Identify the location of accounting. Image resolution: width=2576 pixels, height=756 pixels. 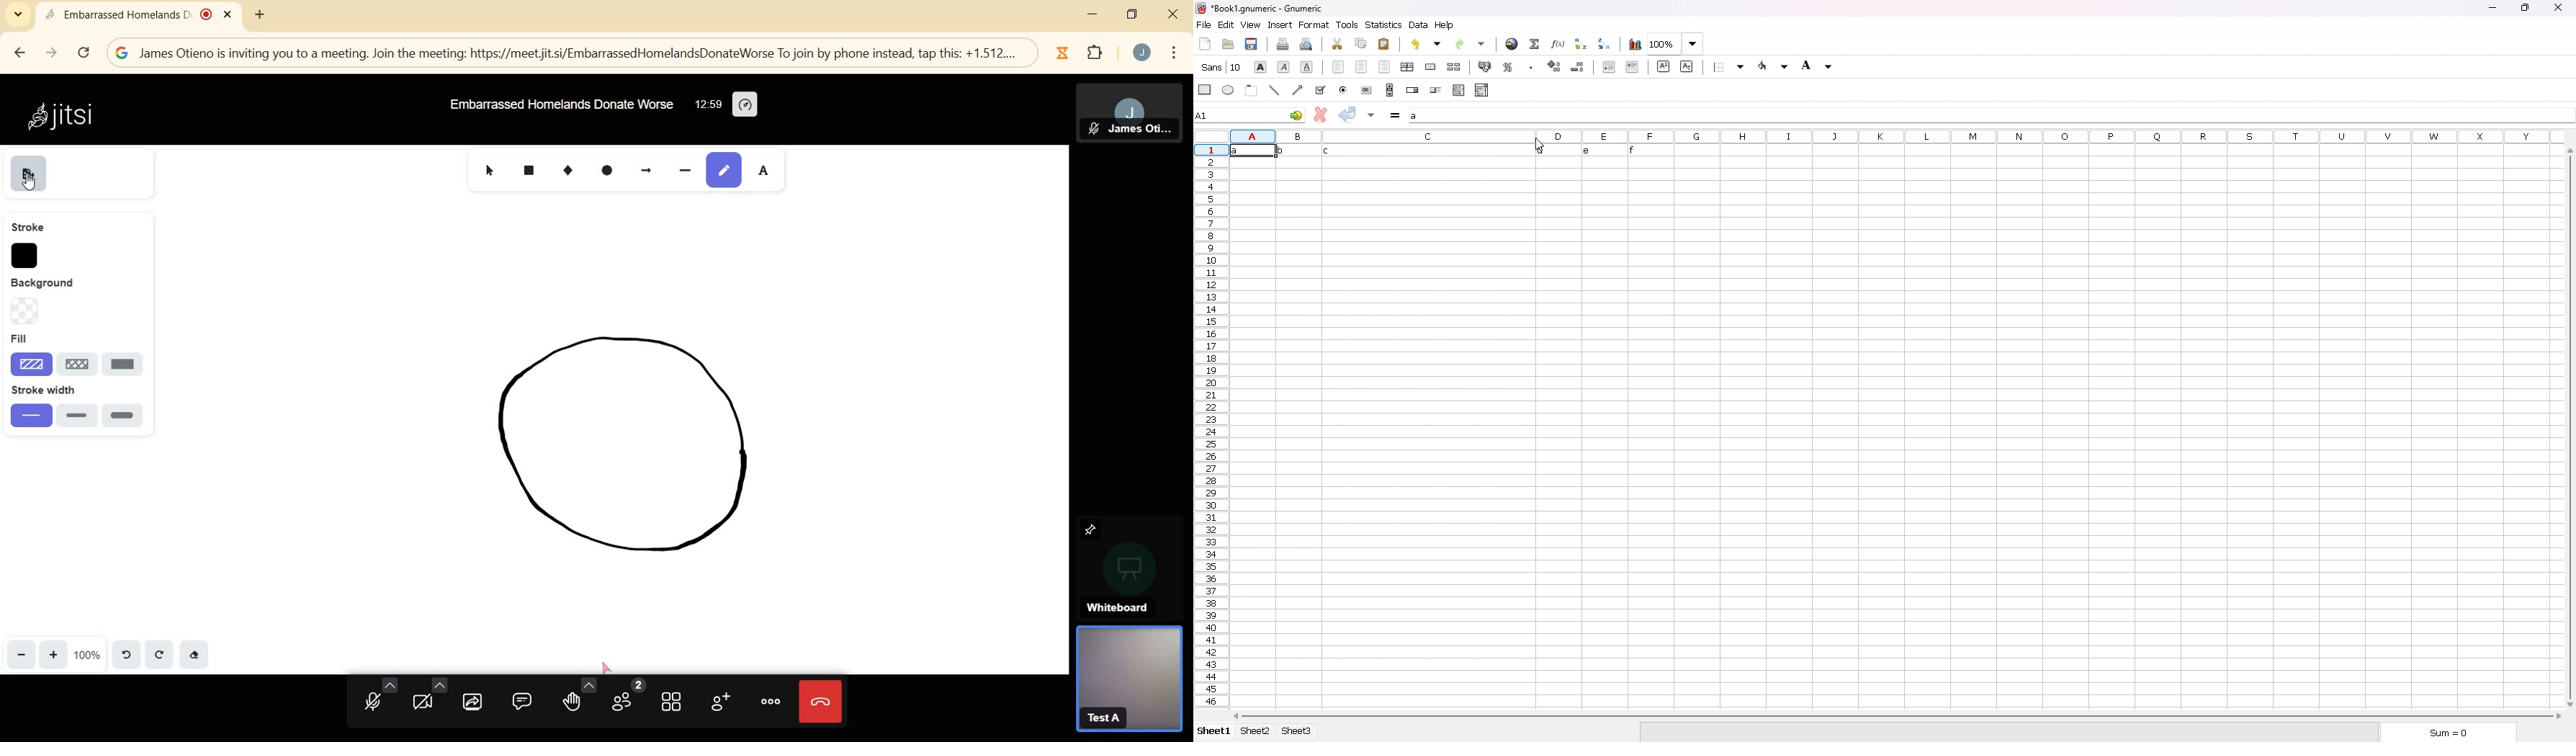
(1486, 66).